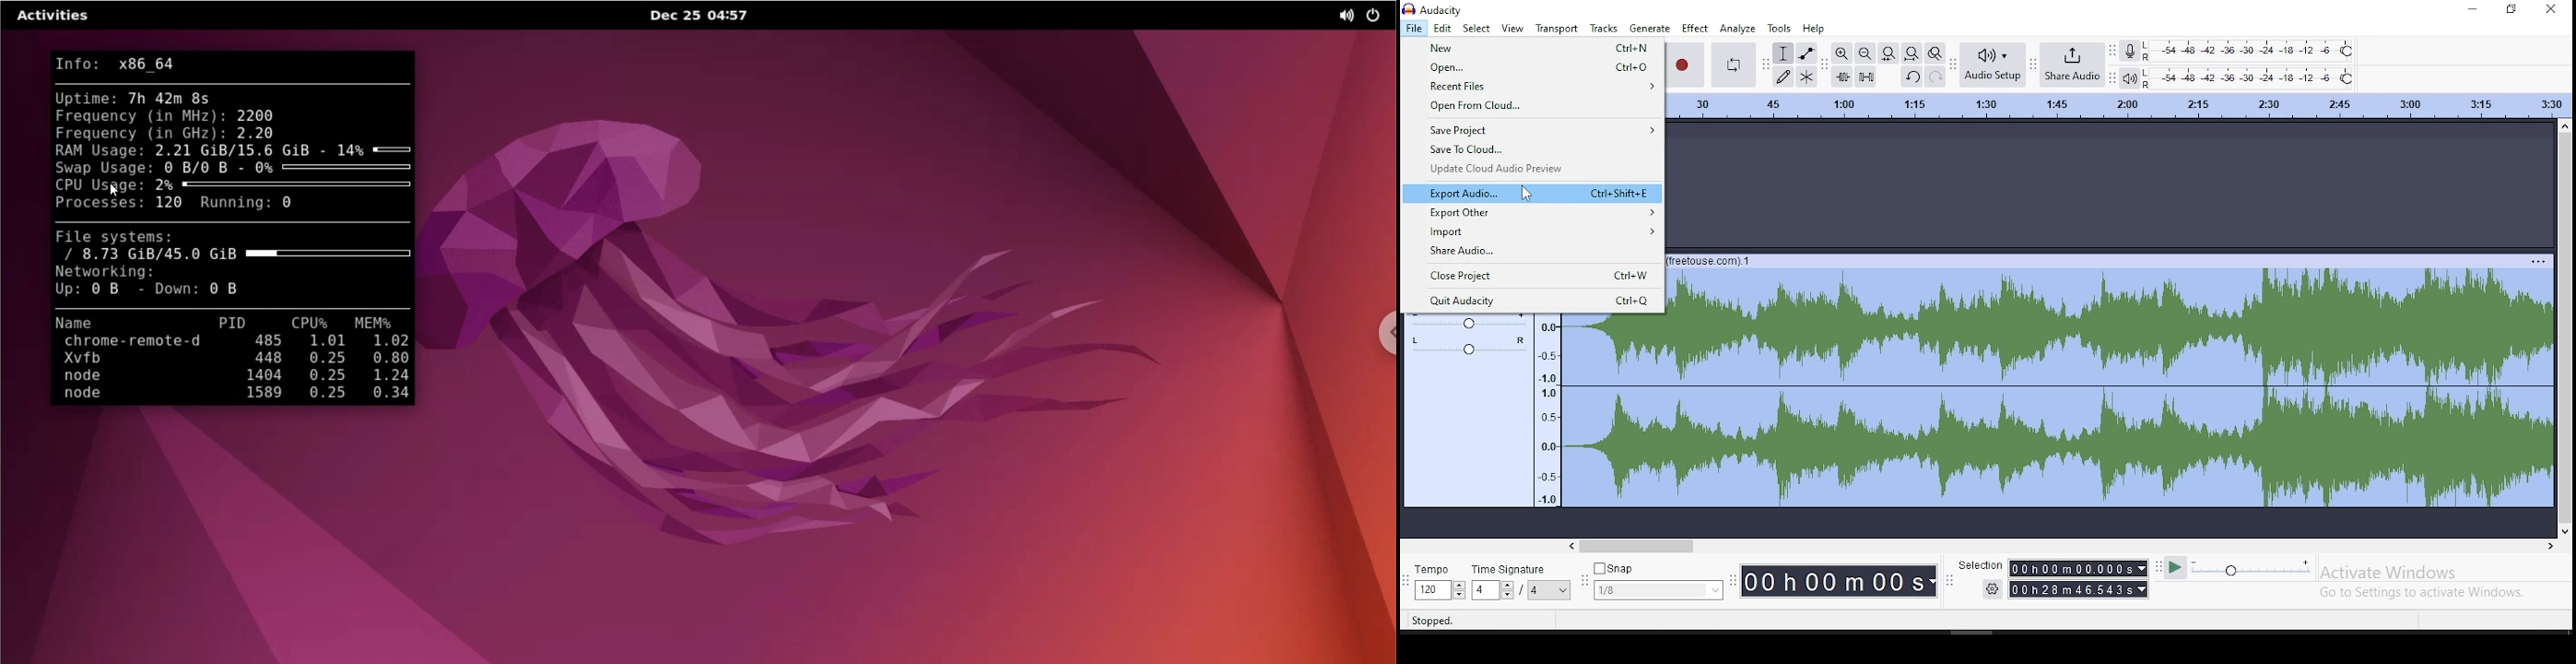  What do you see at coordinates (1533, 212) in the screenshot?
I see `export other` at bounding box center [1533, 212].